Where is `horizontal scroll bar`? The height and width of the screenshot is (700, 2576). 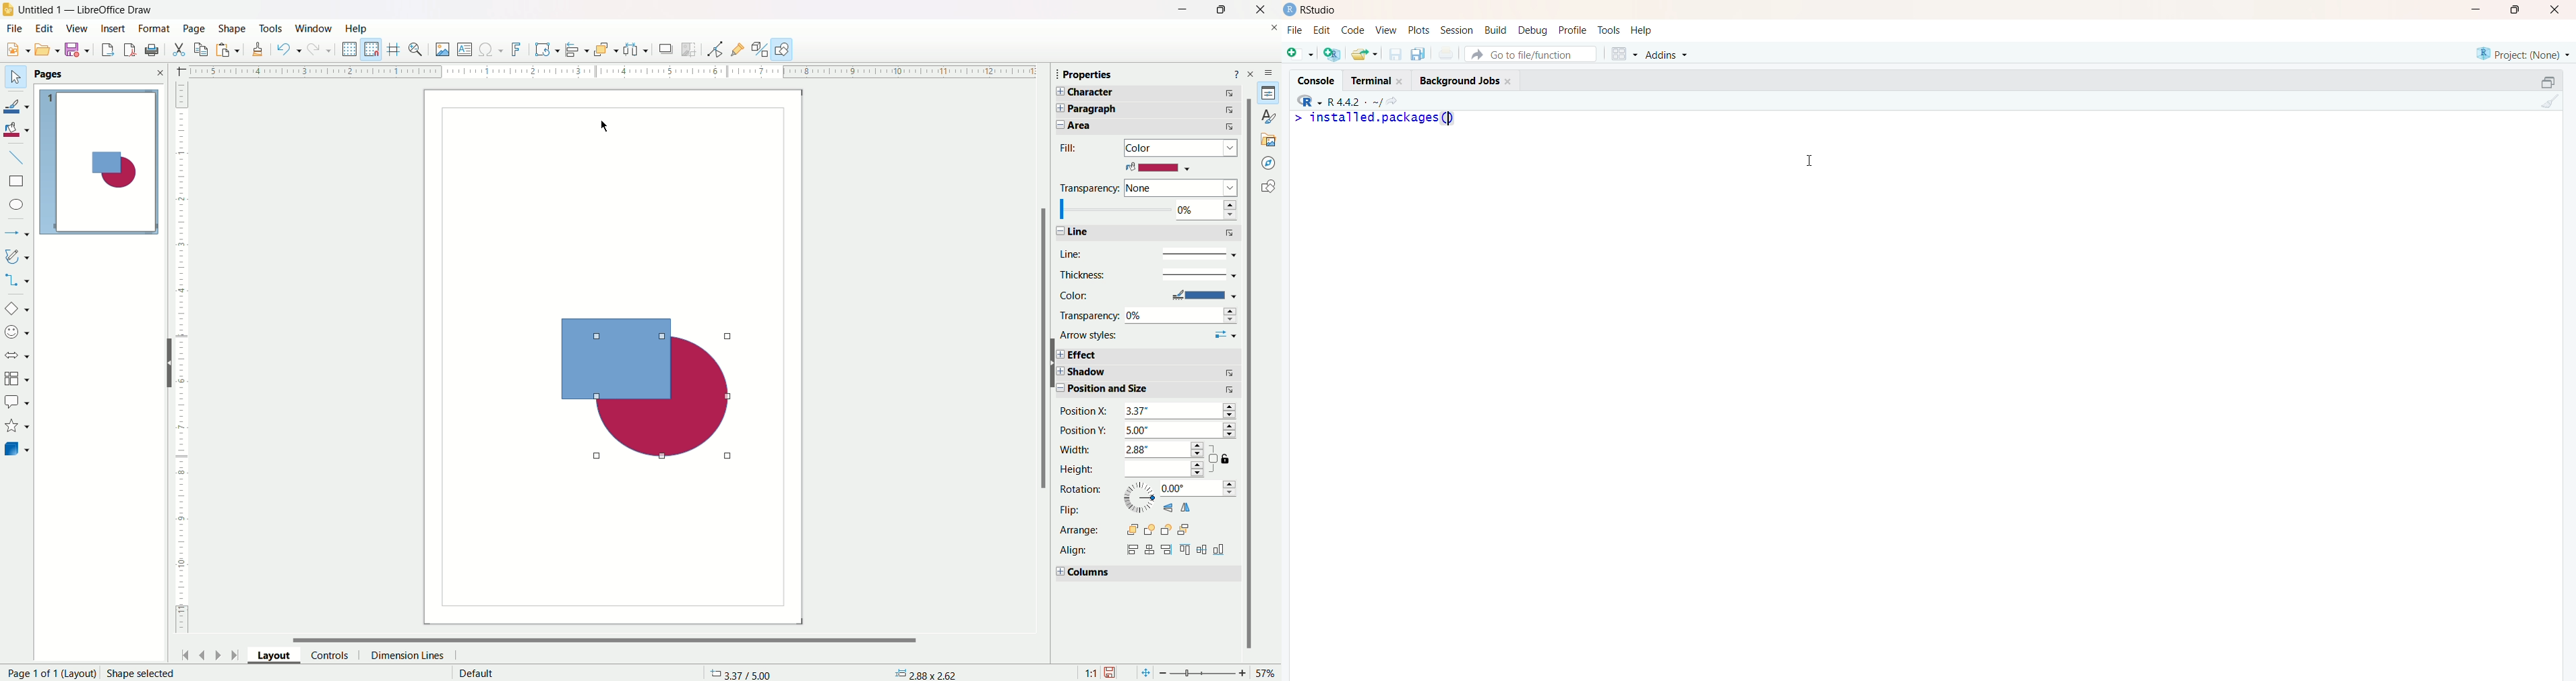 horizontal scroll bar is located at coordinates (613, 639).